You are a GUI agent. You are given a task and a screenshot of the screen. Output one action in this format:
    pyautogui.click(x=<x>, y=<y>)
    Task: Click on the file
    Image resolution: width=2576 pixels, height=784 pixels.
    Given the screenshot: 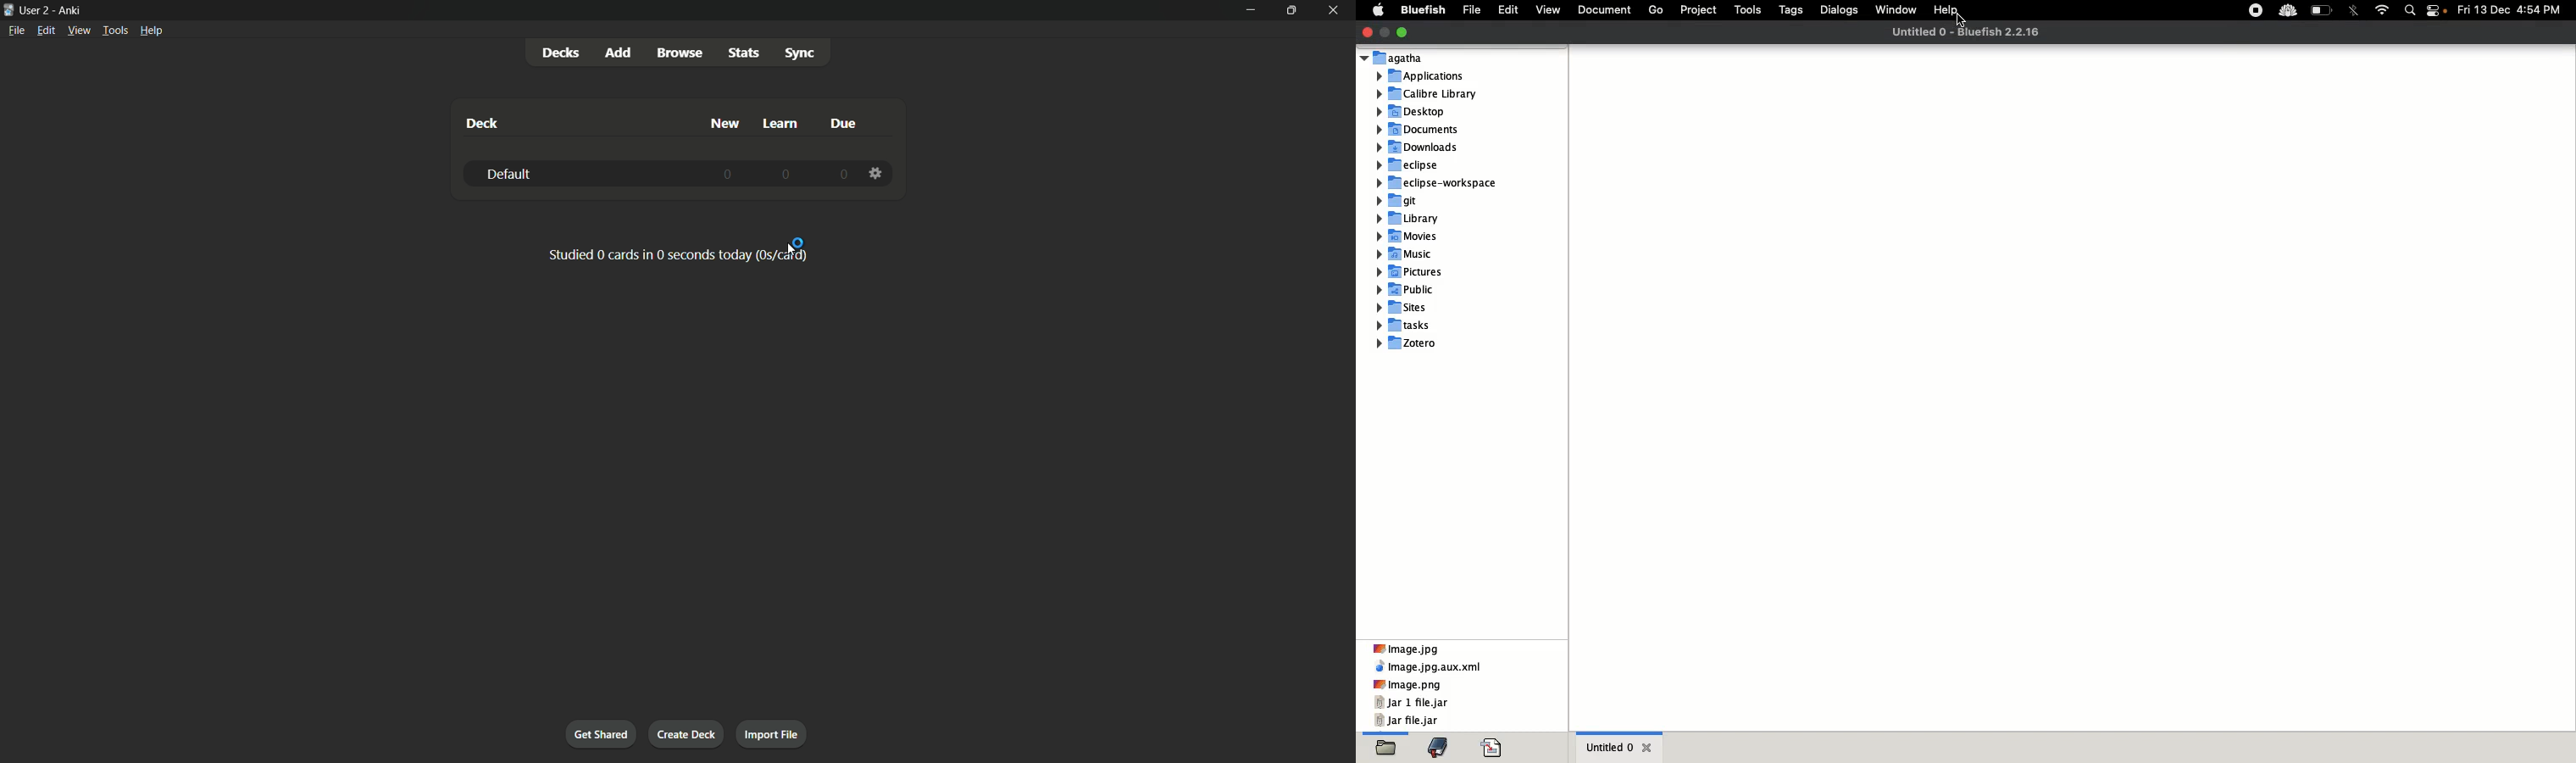 What is the action you would take?
    pyautogui.click(x=18, y=30)
    